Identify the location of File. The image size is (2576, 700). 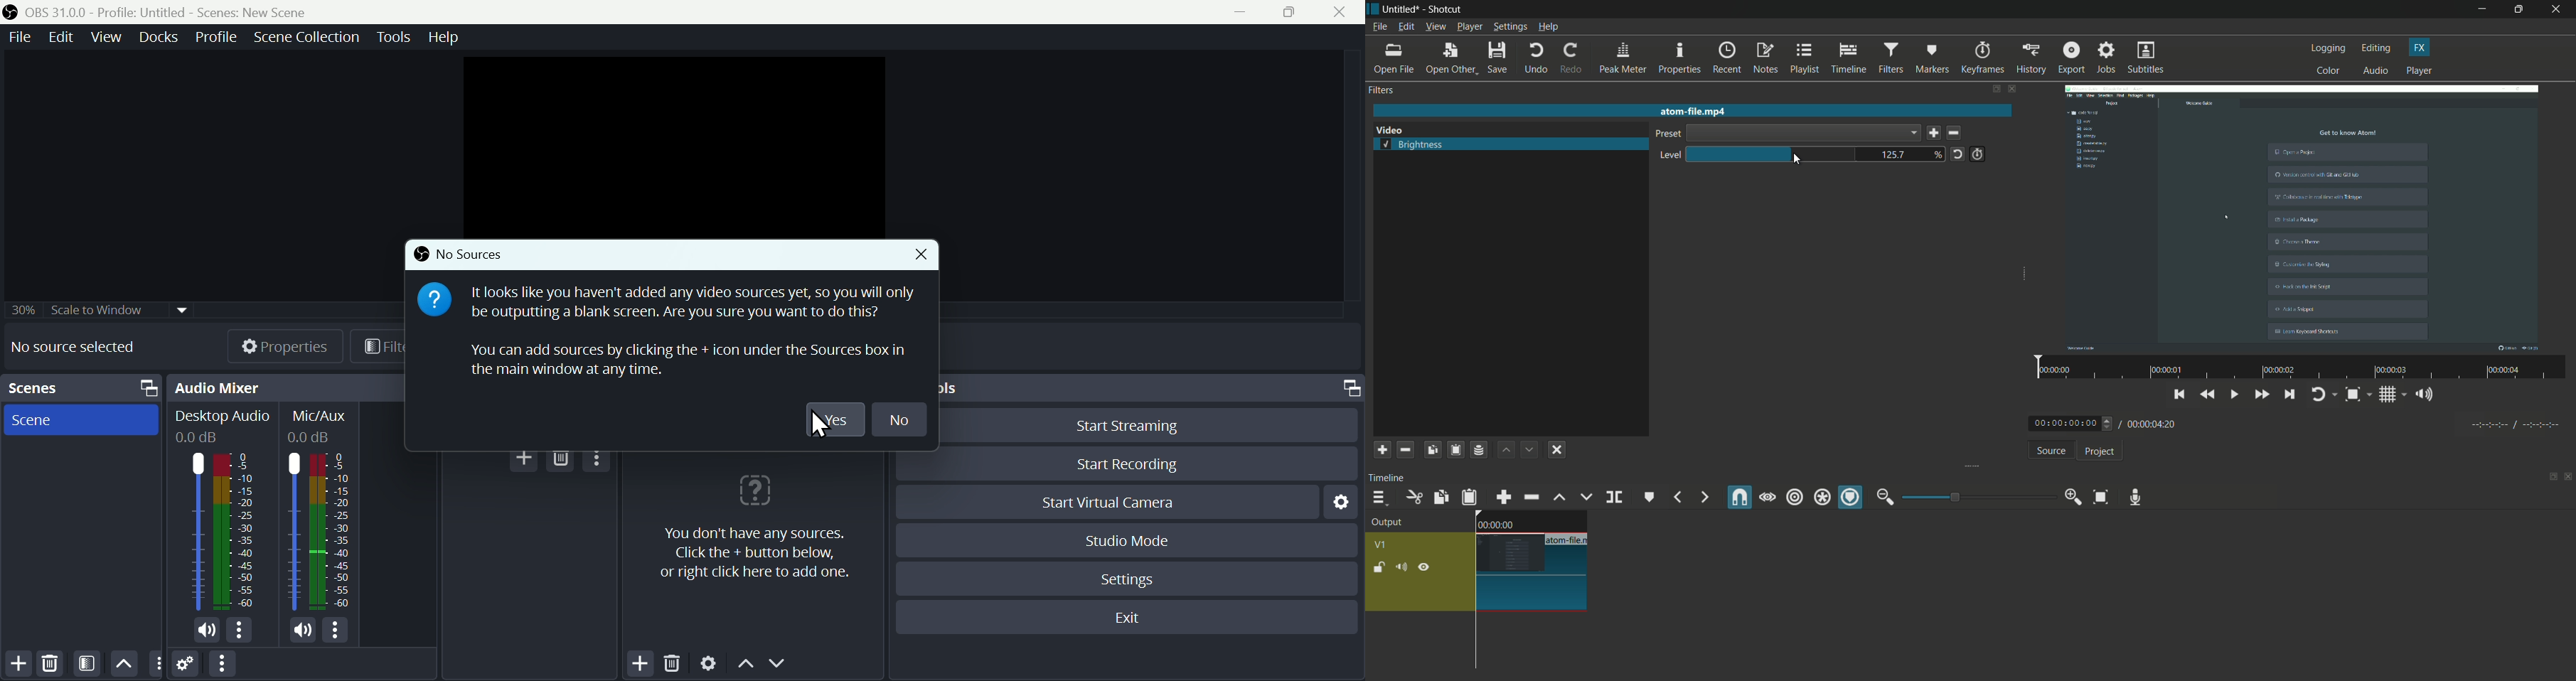
(23, 41).